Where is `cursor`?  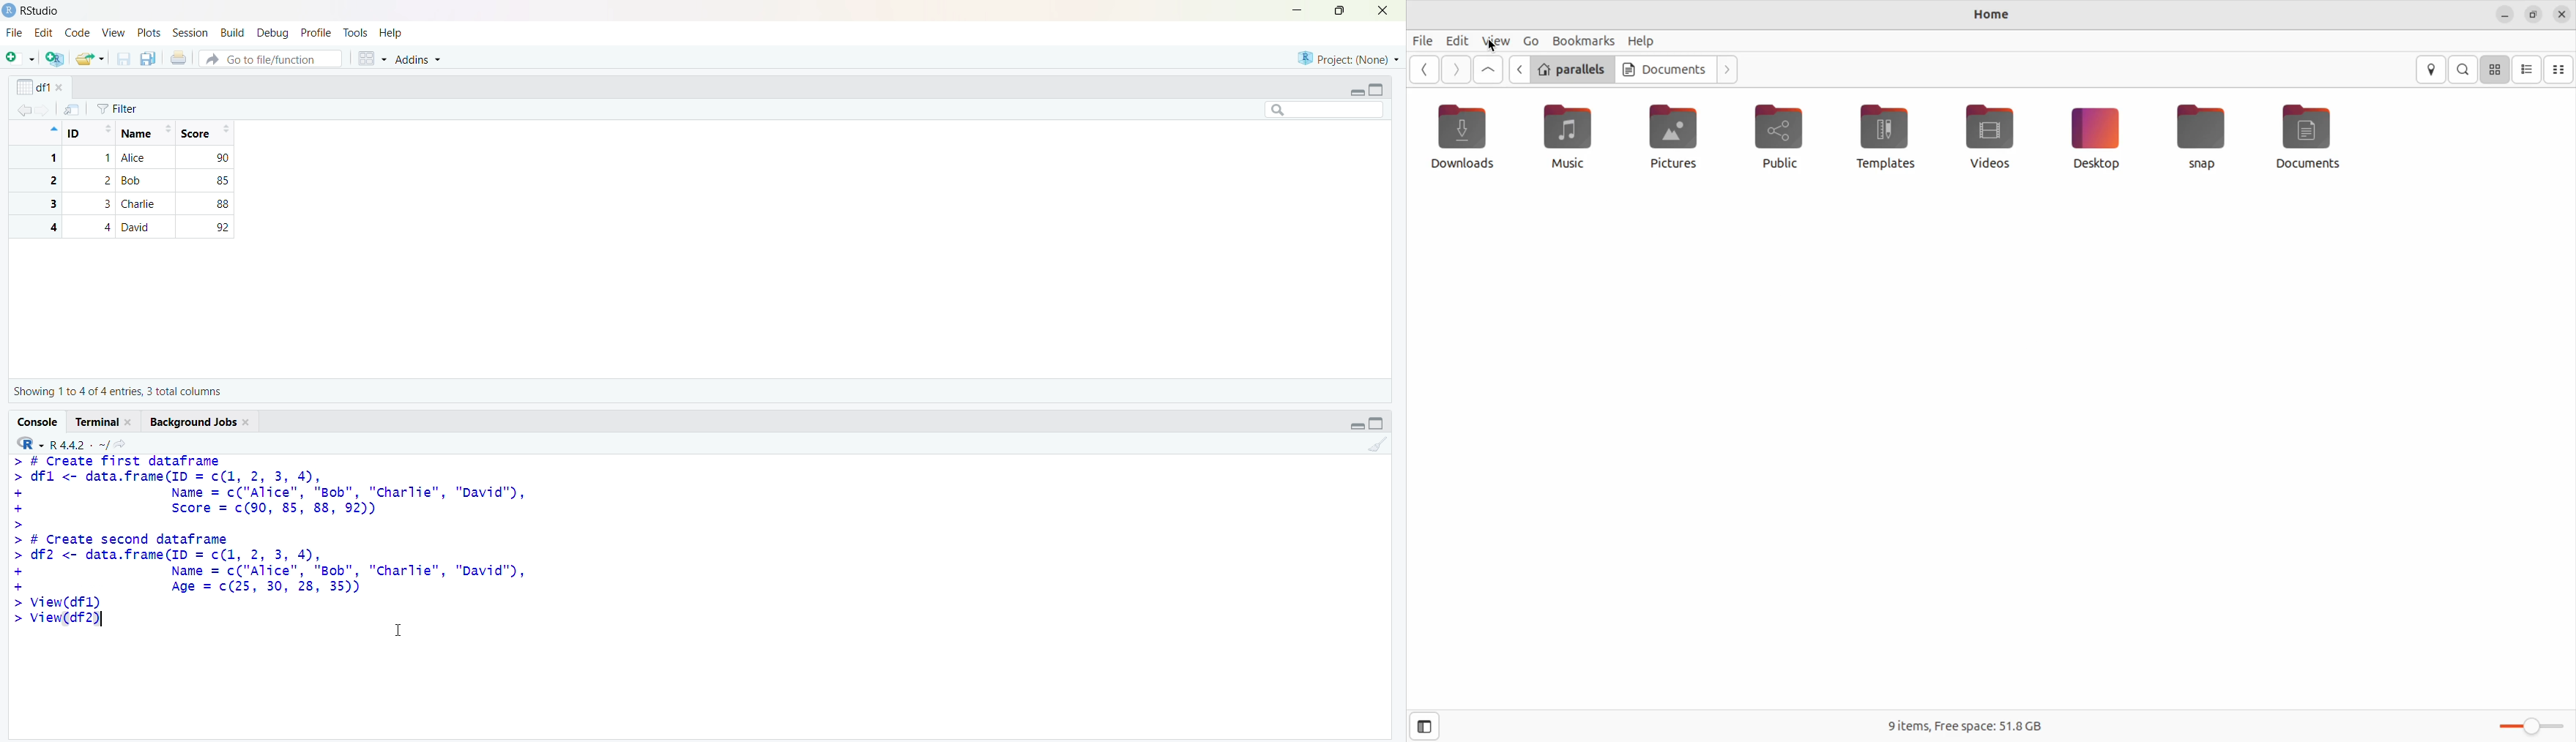
cursor is located at coordinates (399, 629).